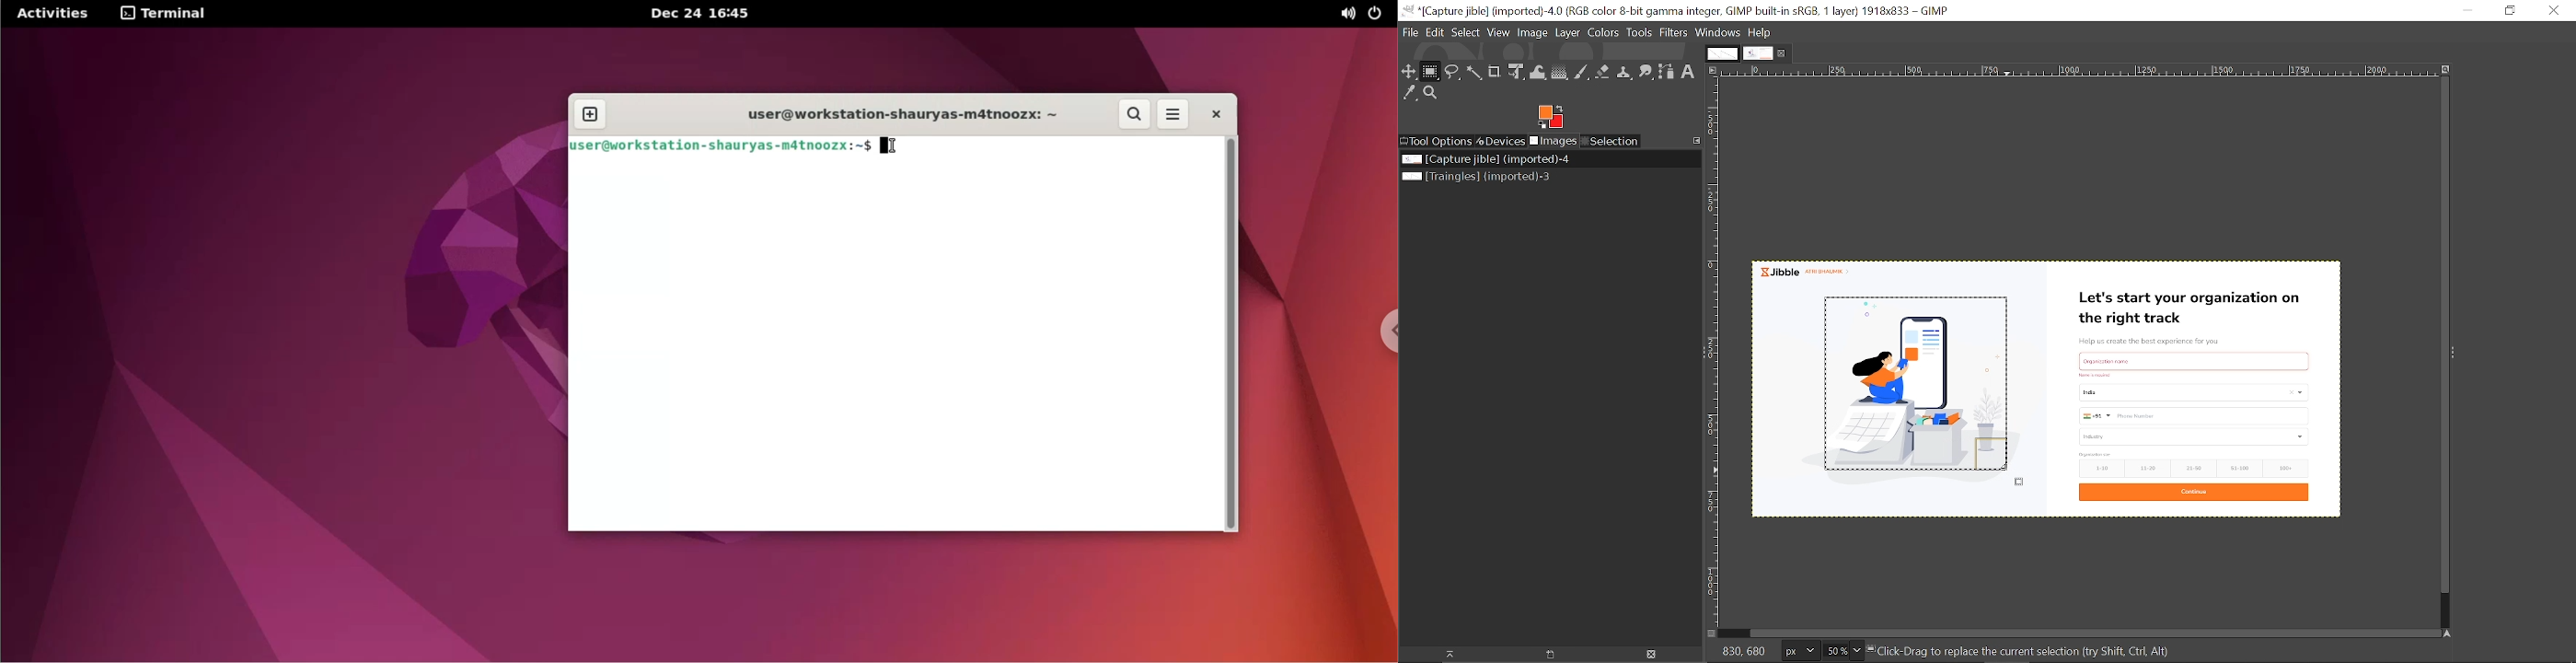  Describe the element at coordinates (1696, 141) in the screenshot. I see `Configure this tab` at that location.